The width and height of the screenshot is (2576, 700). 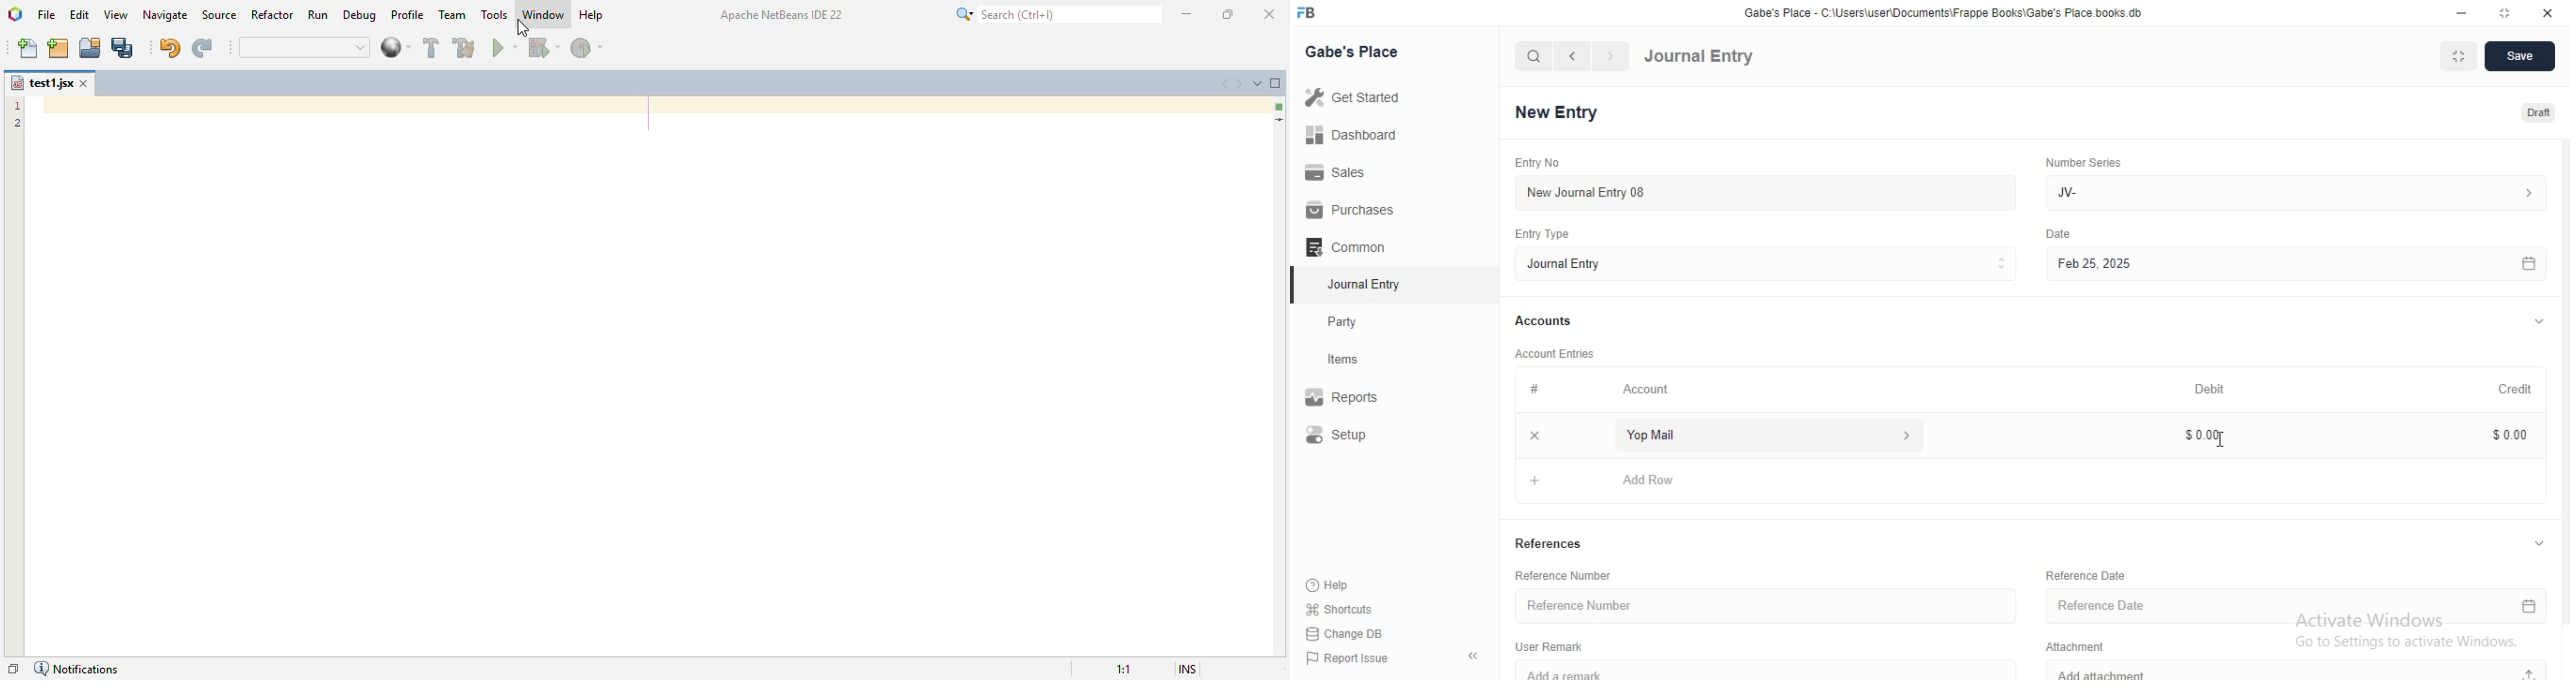 I want to click on collapse sidebar, so click(x=1473, y=657).